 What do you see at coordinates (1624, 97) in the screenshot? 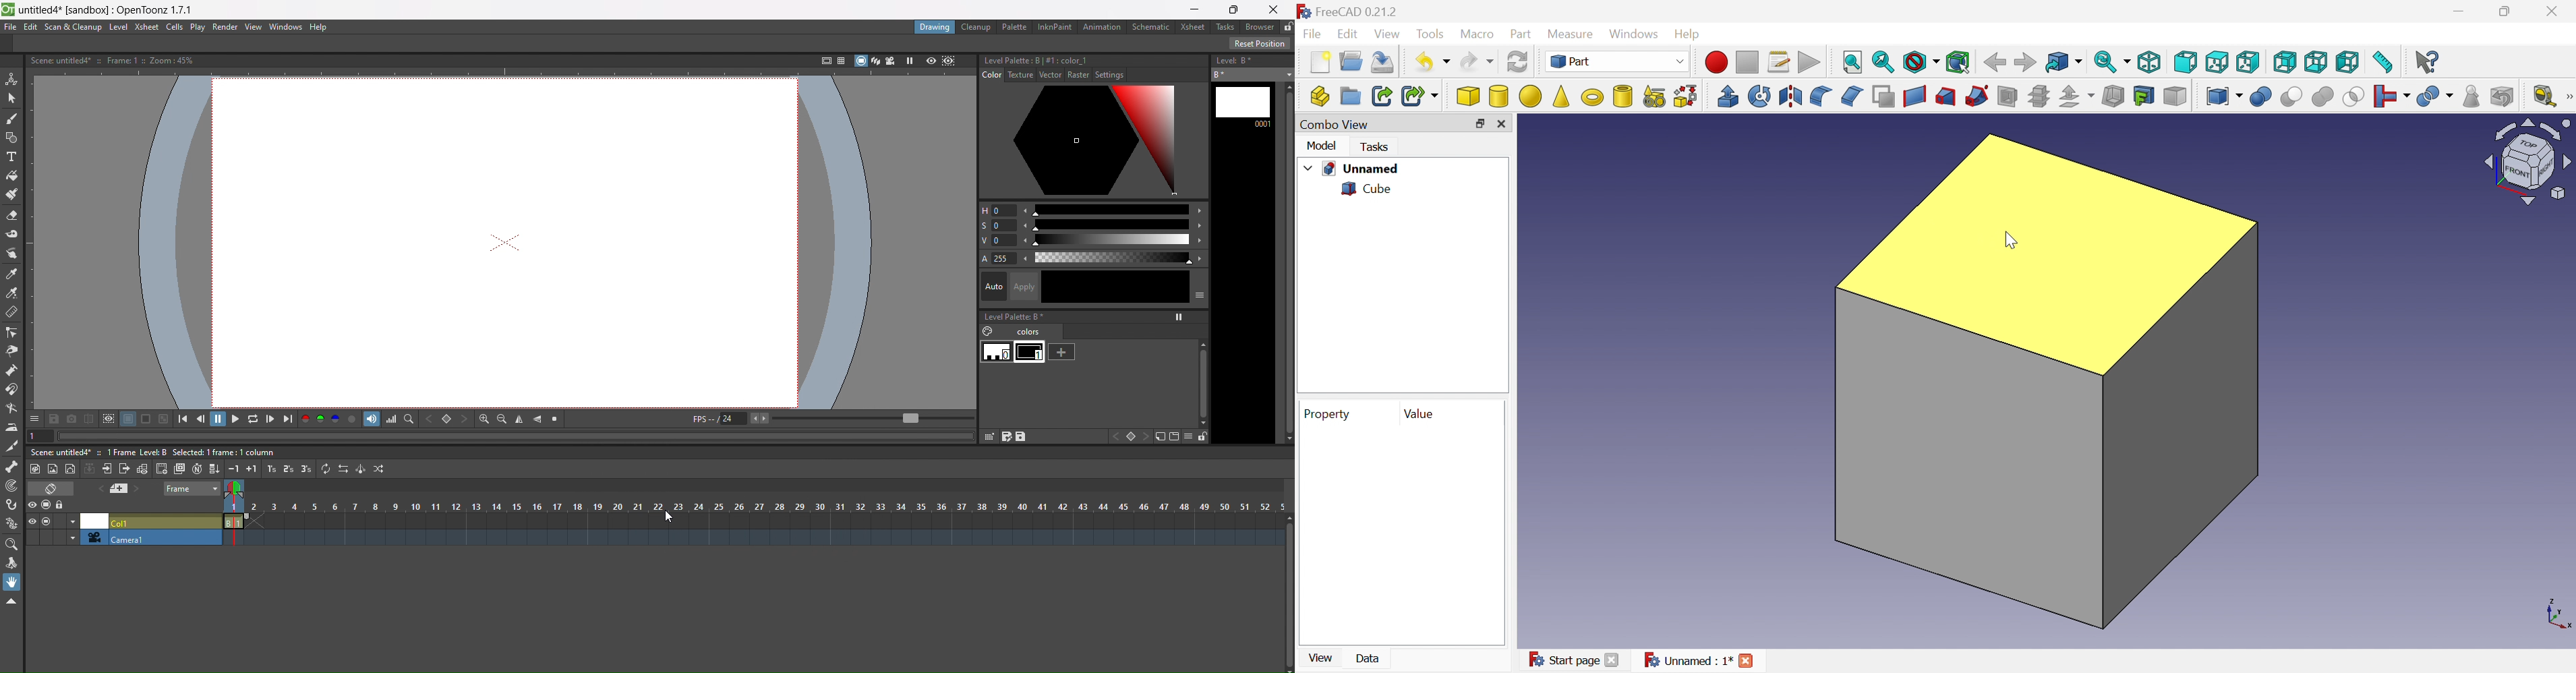
I see `Create tube` at bounding box center [1624, 97].